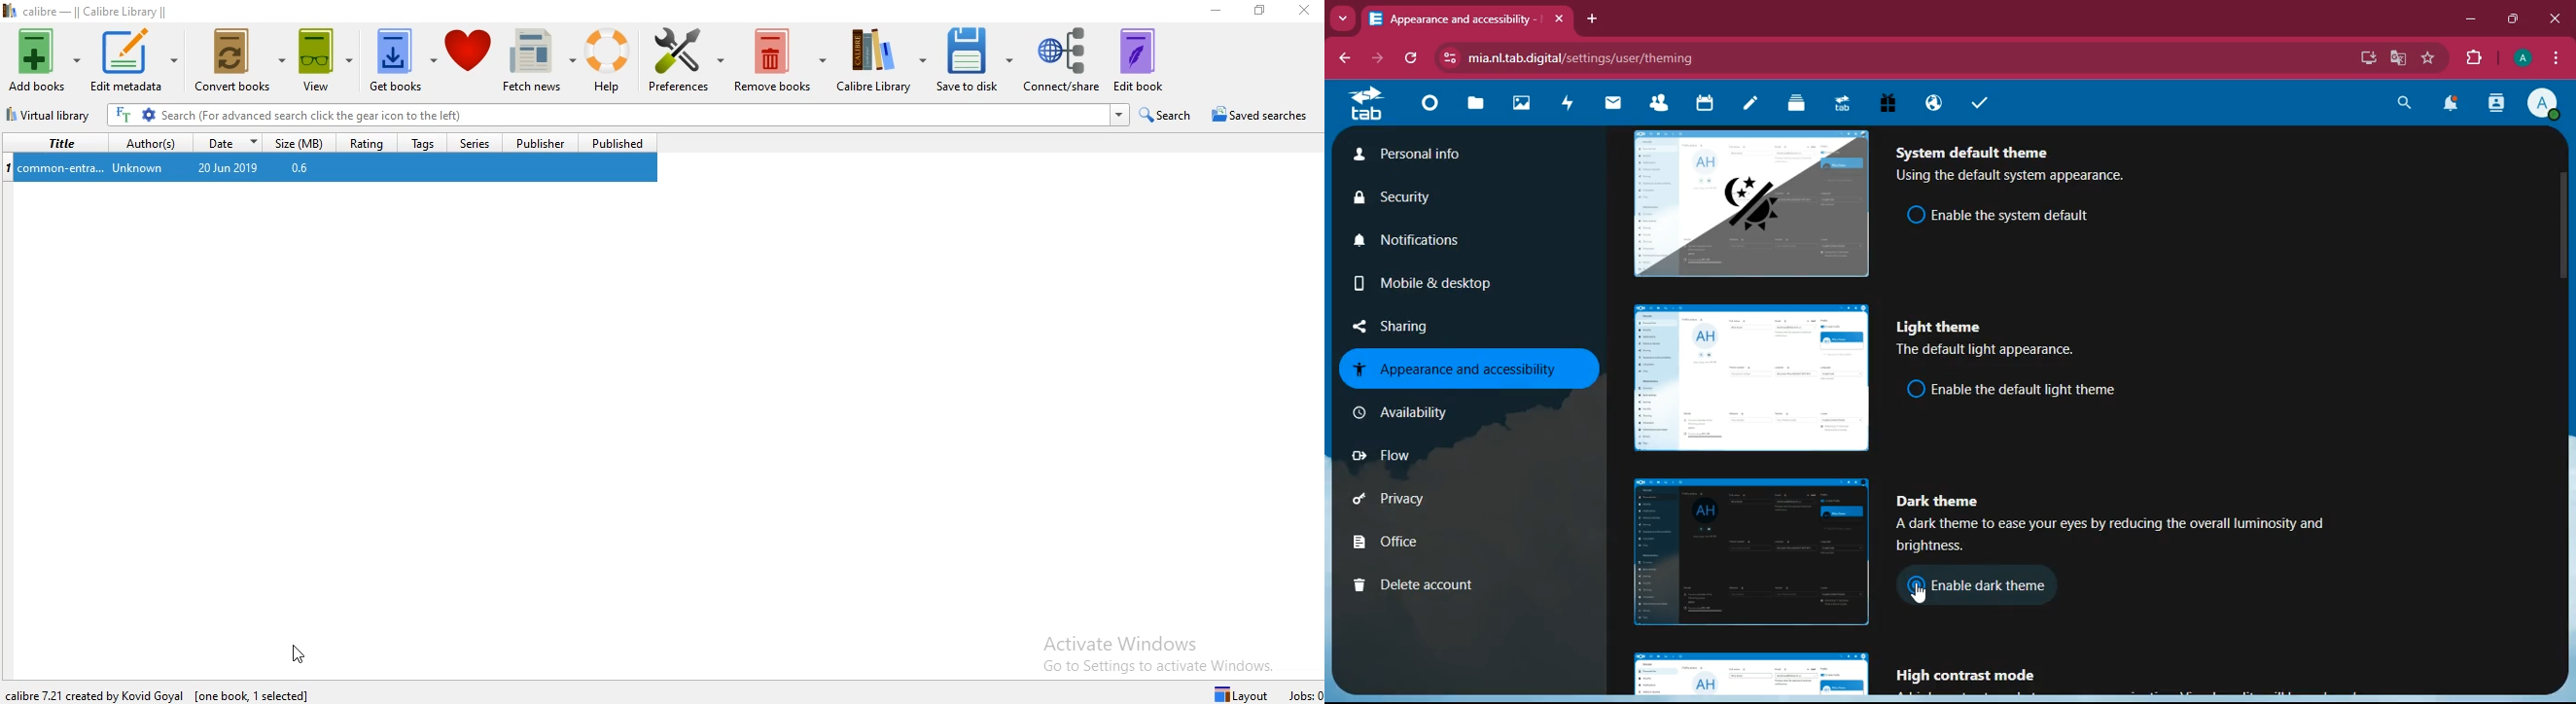 Image resolution: width=2576 pixels, height=728 pixels. What do you see at coordinates (1705, 104) in the screenshot?
I see `calendar` at bounding box center [1705, 104].